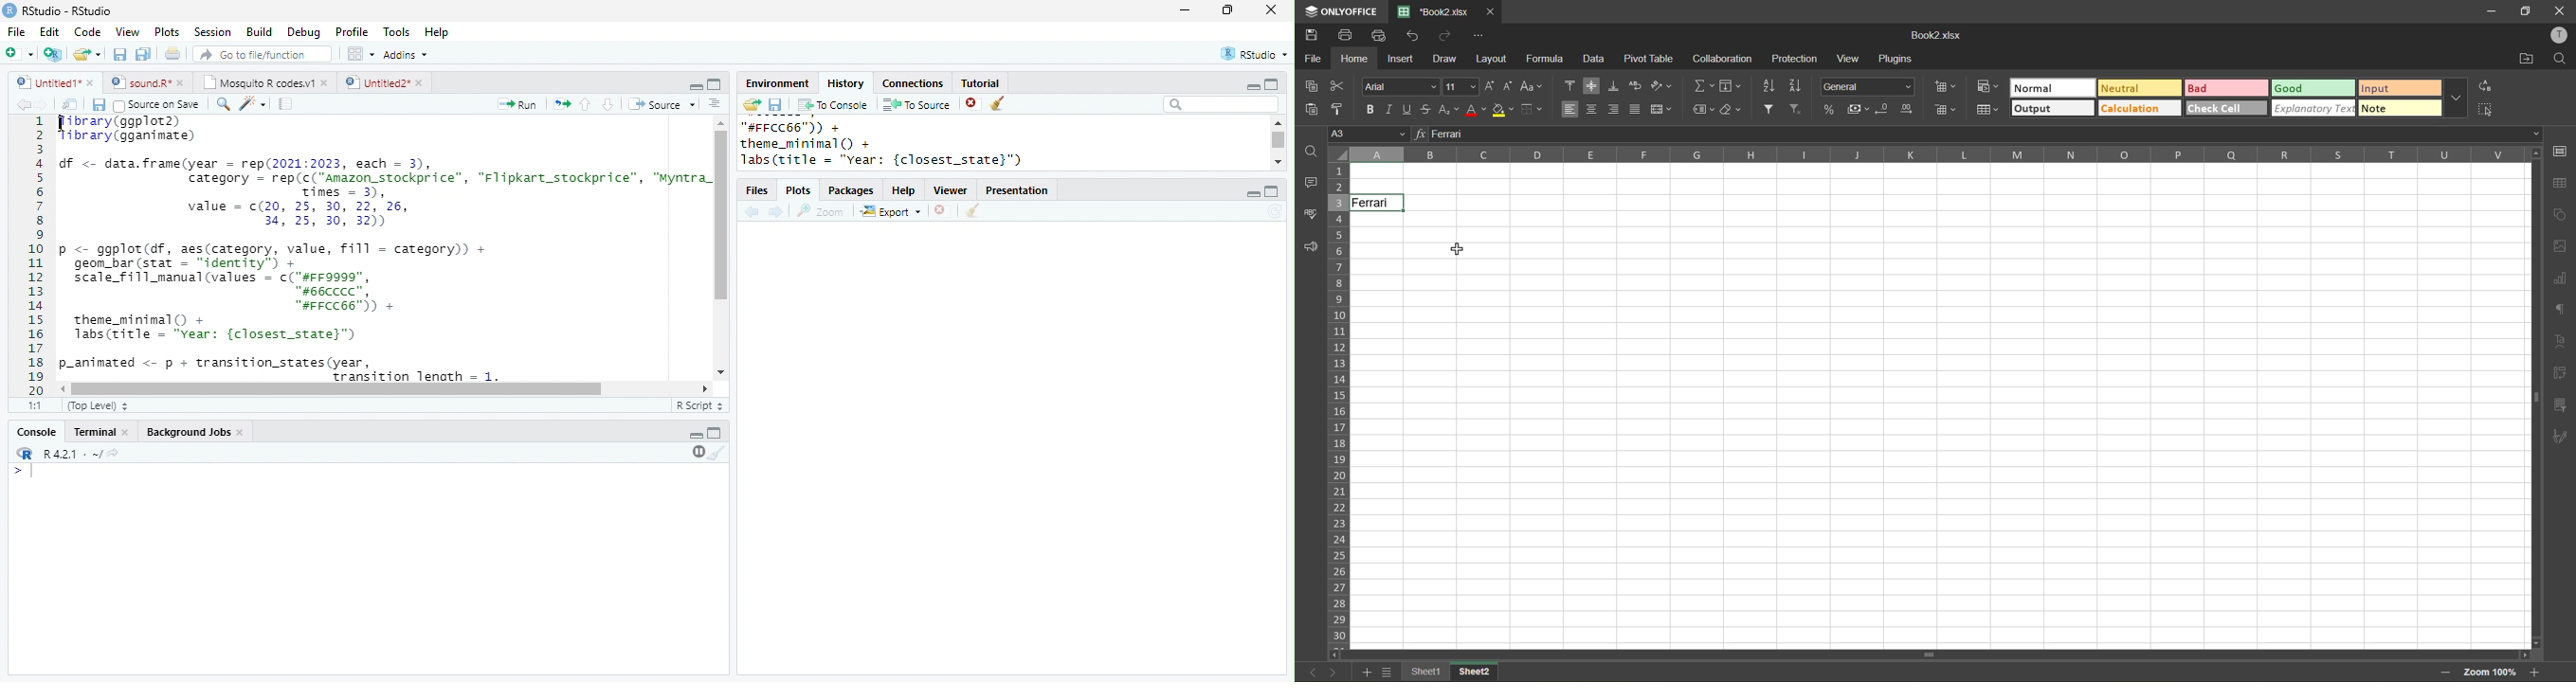 This screenshot has width=2576, height=700. I want to click on Terminal, so click(93, 432).